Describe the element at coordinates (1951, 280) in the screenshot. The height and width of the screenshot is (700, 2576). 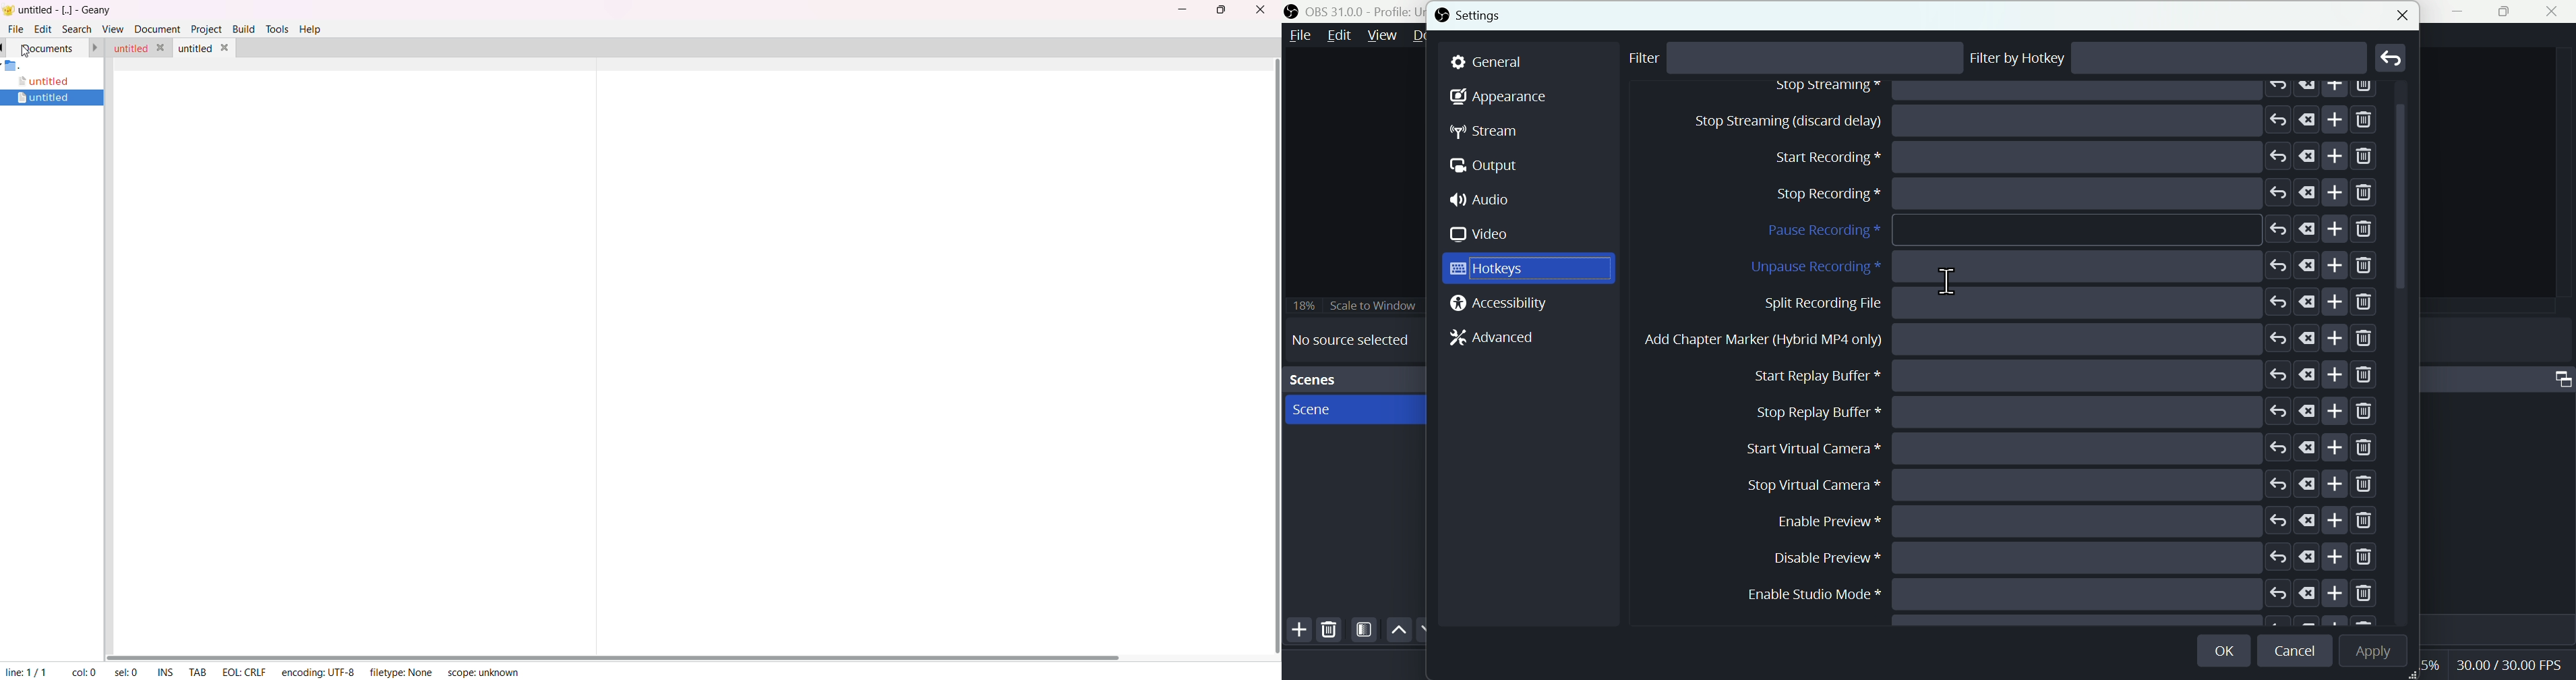
I see ` text cursor` at that location.